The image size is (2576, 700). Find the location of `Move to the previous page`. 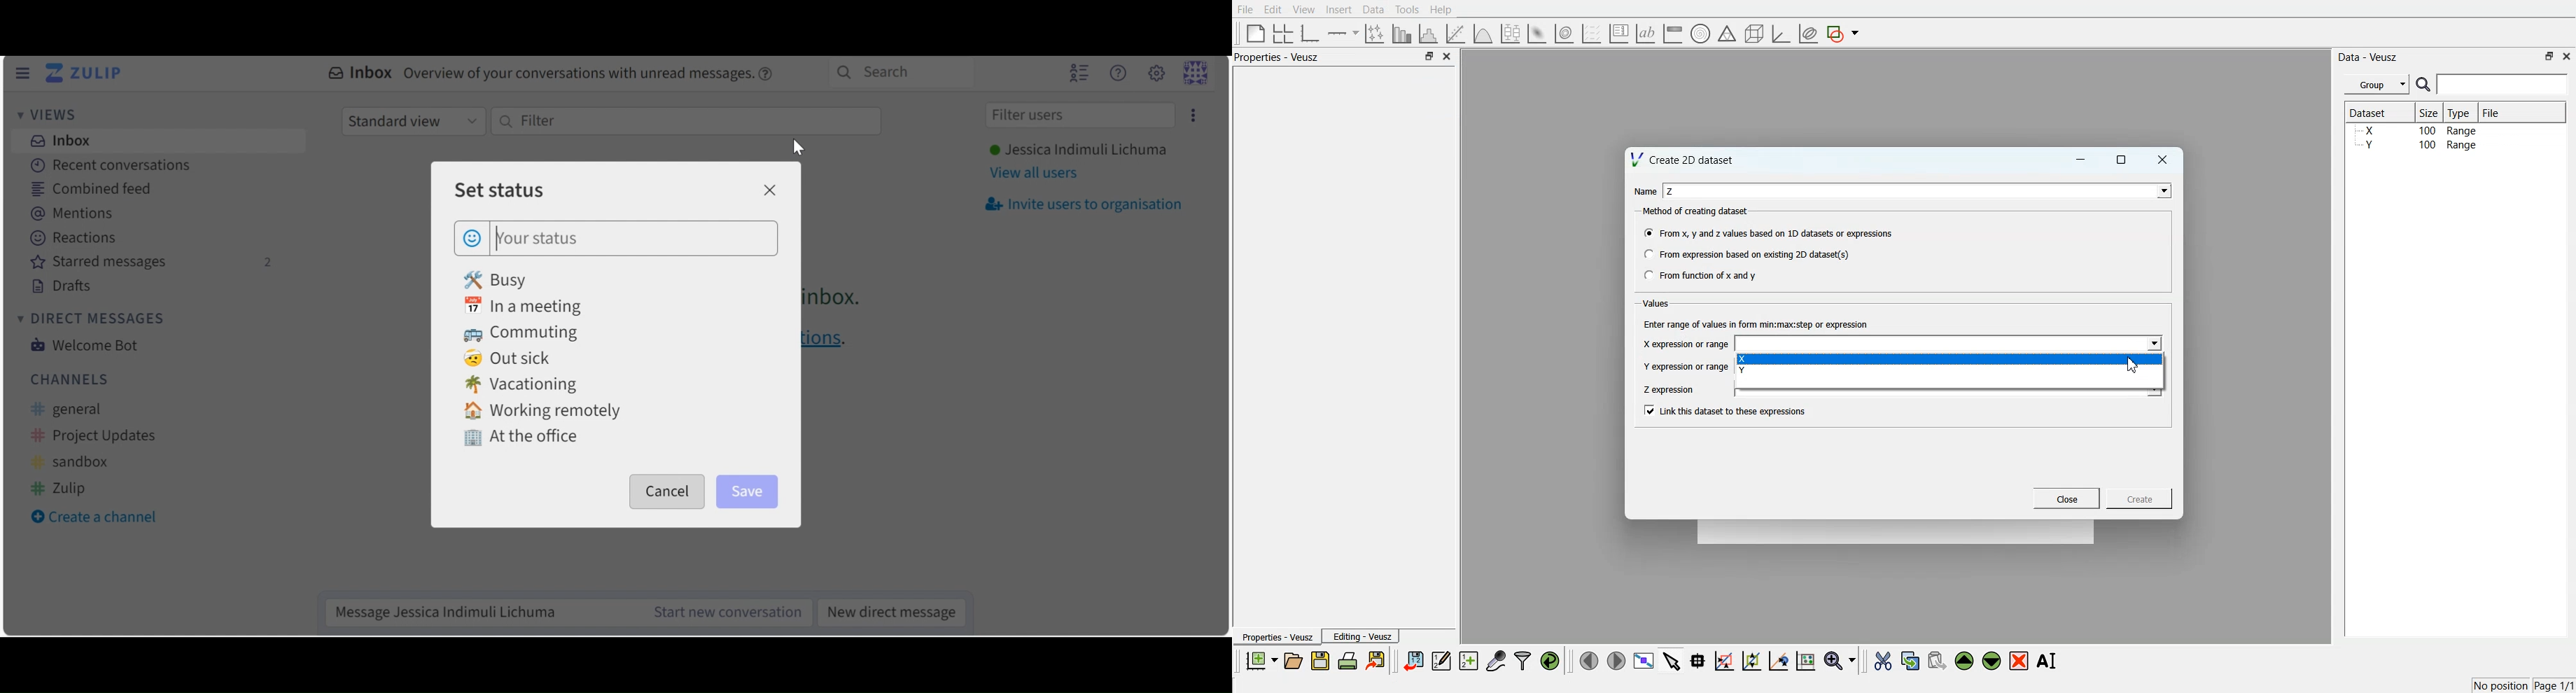

Move to the previous page is located at coordinates (1589, 660).